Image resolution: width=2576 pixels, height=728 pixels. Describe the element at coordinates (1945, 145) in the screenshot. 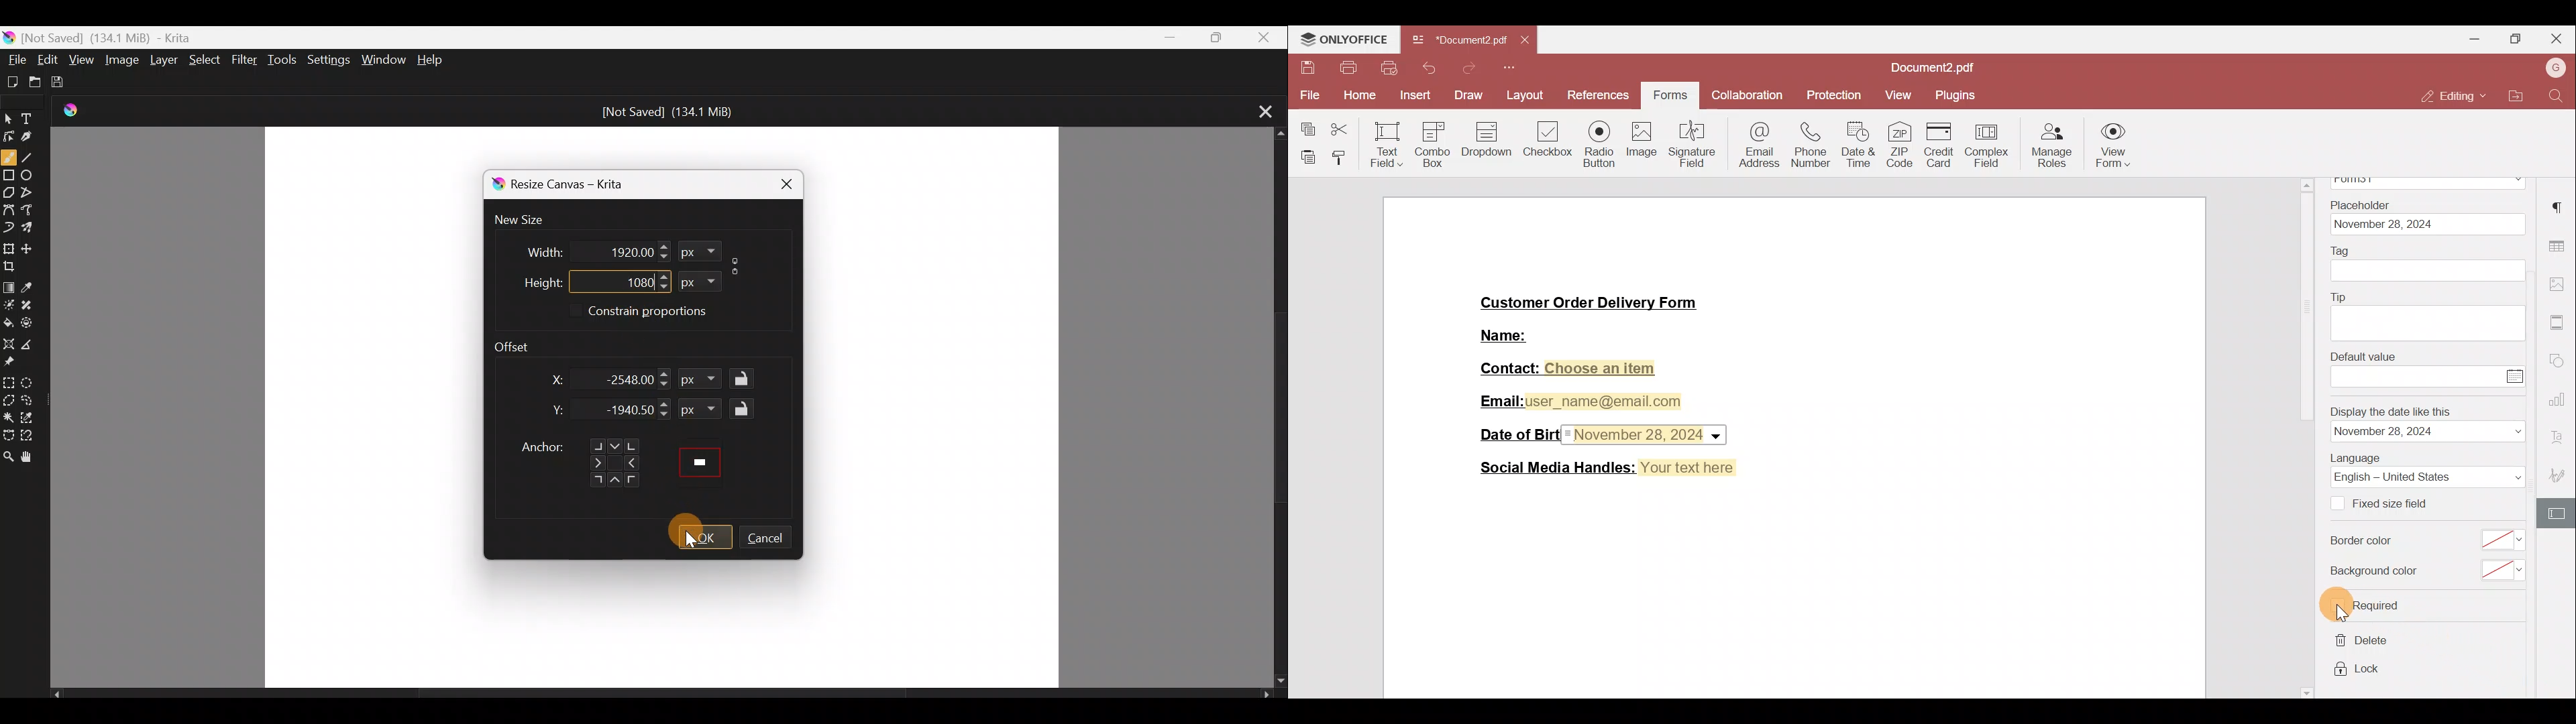

I see `Credit card` at that location.